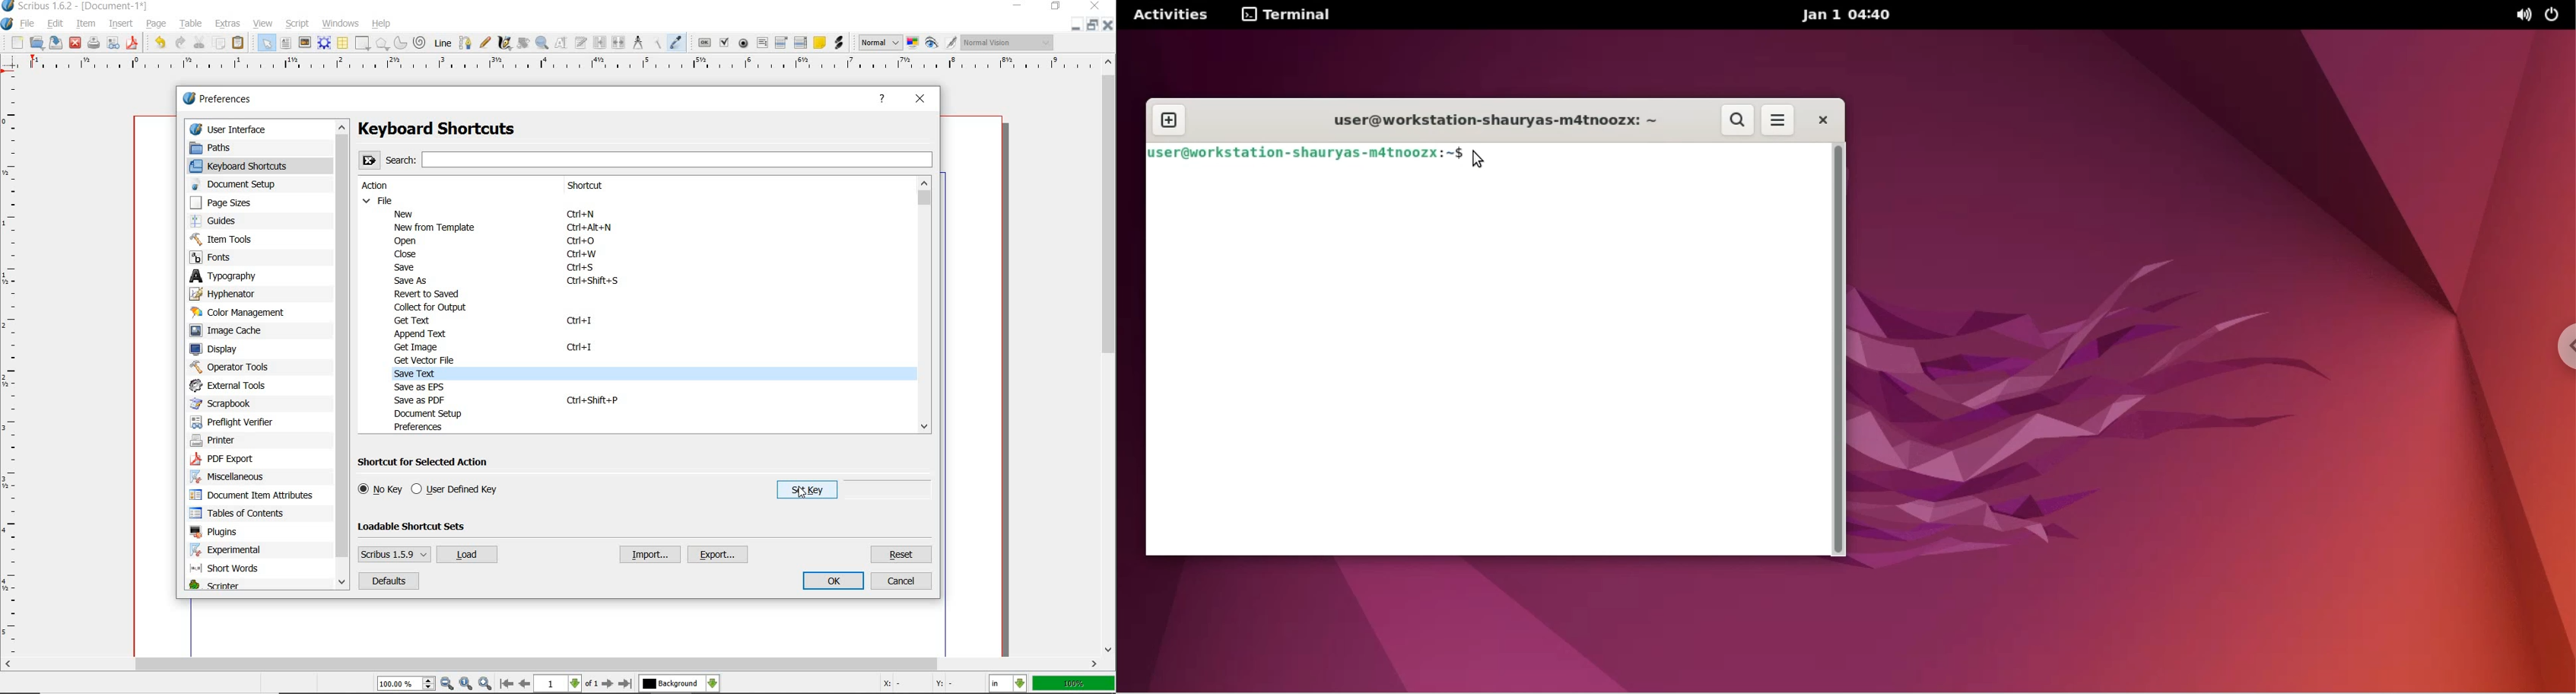 The width and height of the screenshot is (2576, 700). What do you see at coordinates (388, 582) in the screenshot?
I see `default` at bounding box center [388, 582].